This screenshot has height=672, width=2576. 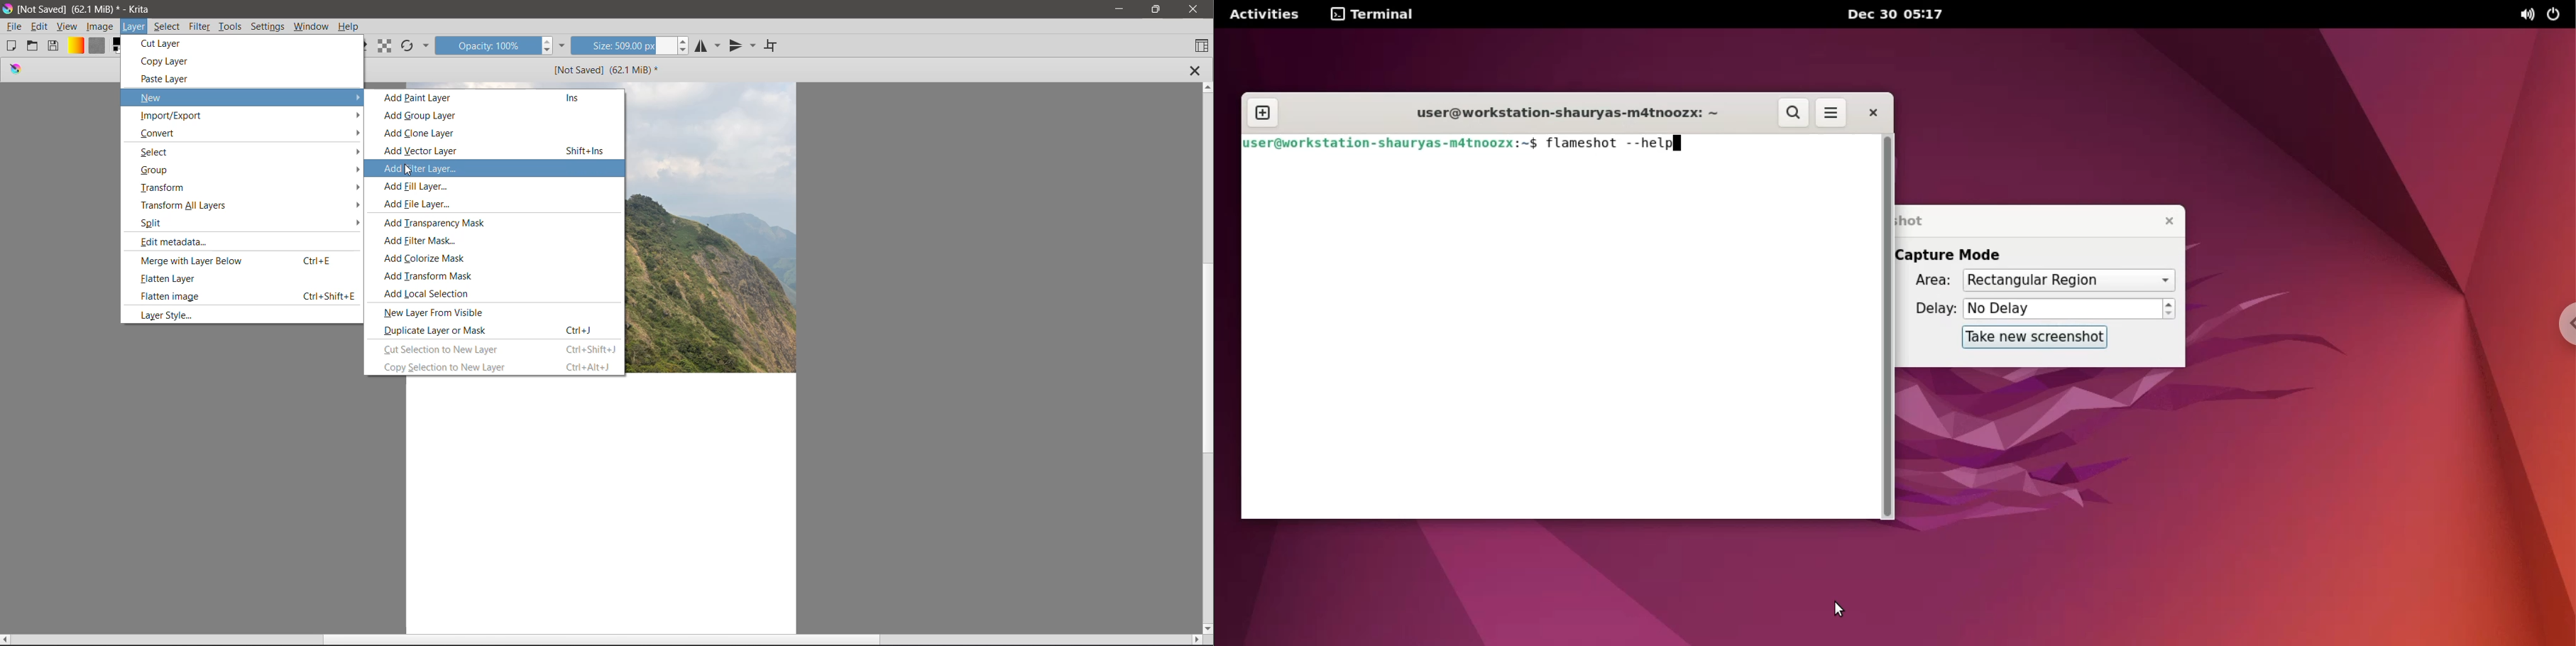 What do you see at coordinates (250, 171) in the screenshot?
I see `Group` at bounding box center [250, 171].